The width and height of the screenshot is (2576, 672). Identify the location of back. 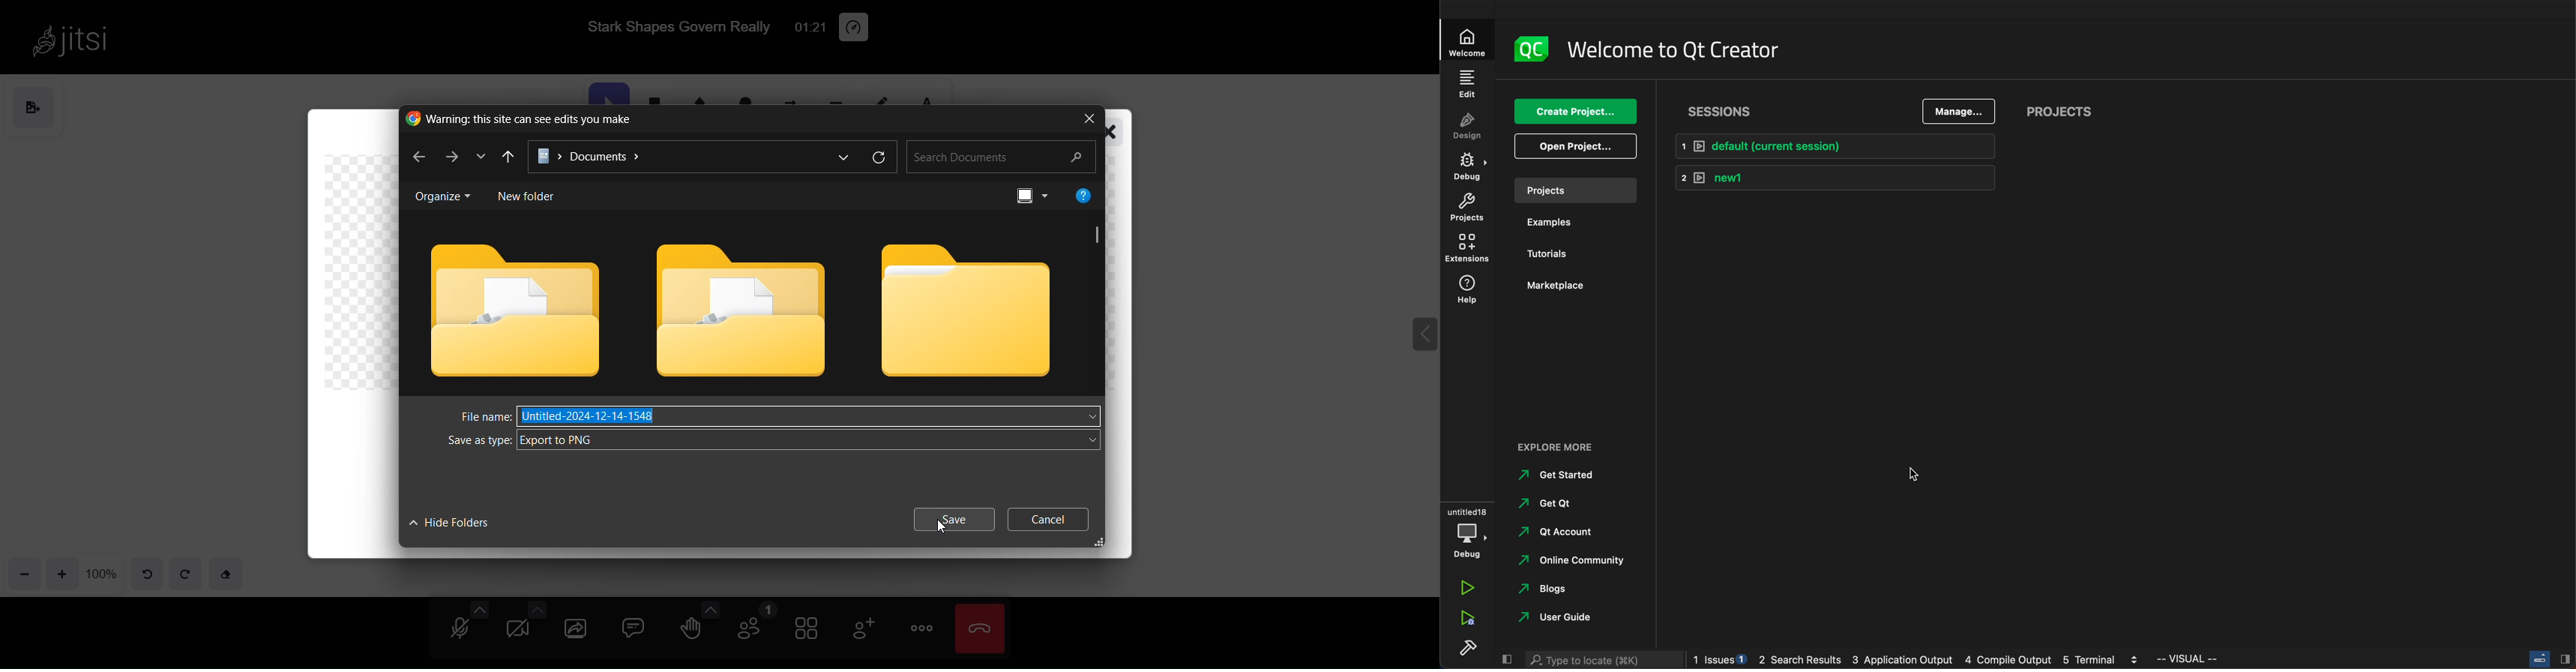
(418, 158).